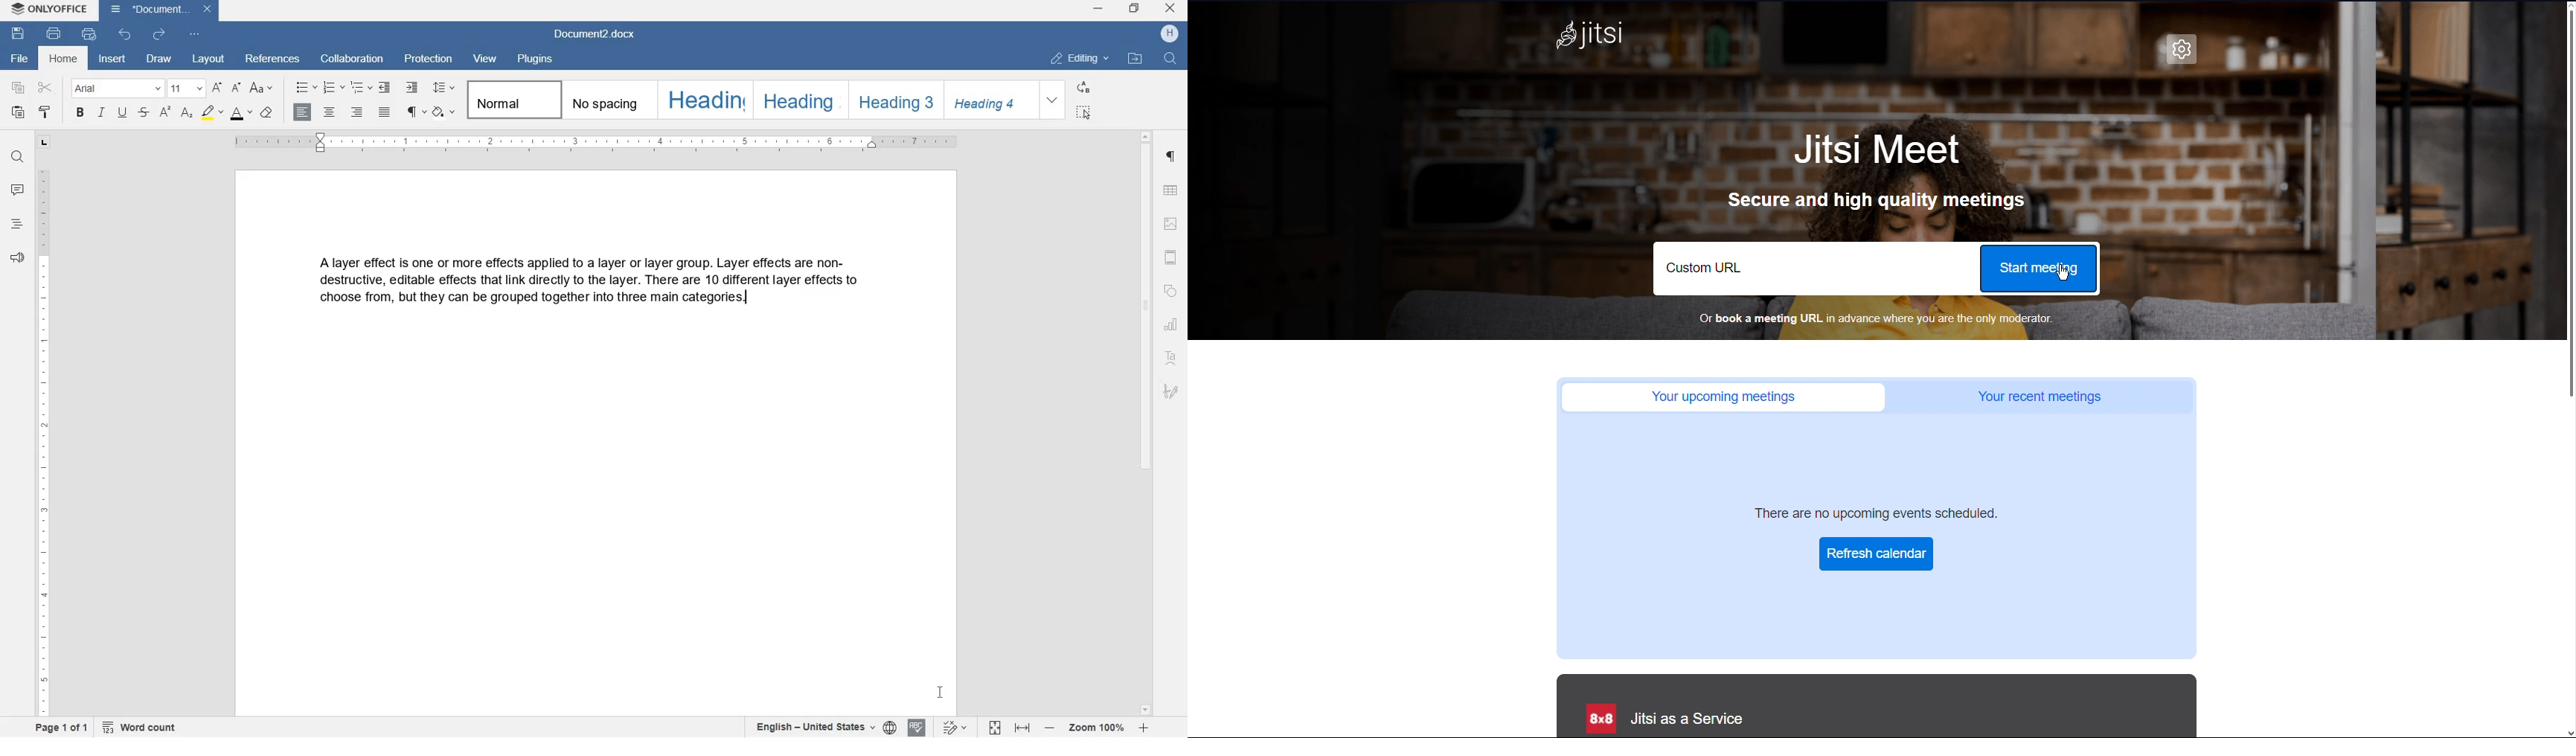  What do you see at coordinates (42, 441) in the screenshot?
I see `RULER` at bounding box center [42, 441].